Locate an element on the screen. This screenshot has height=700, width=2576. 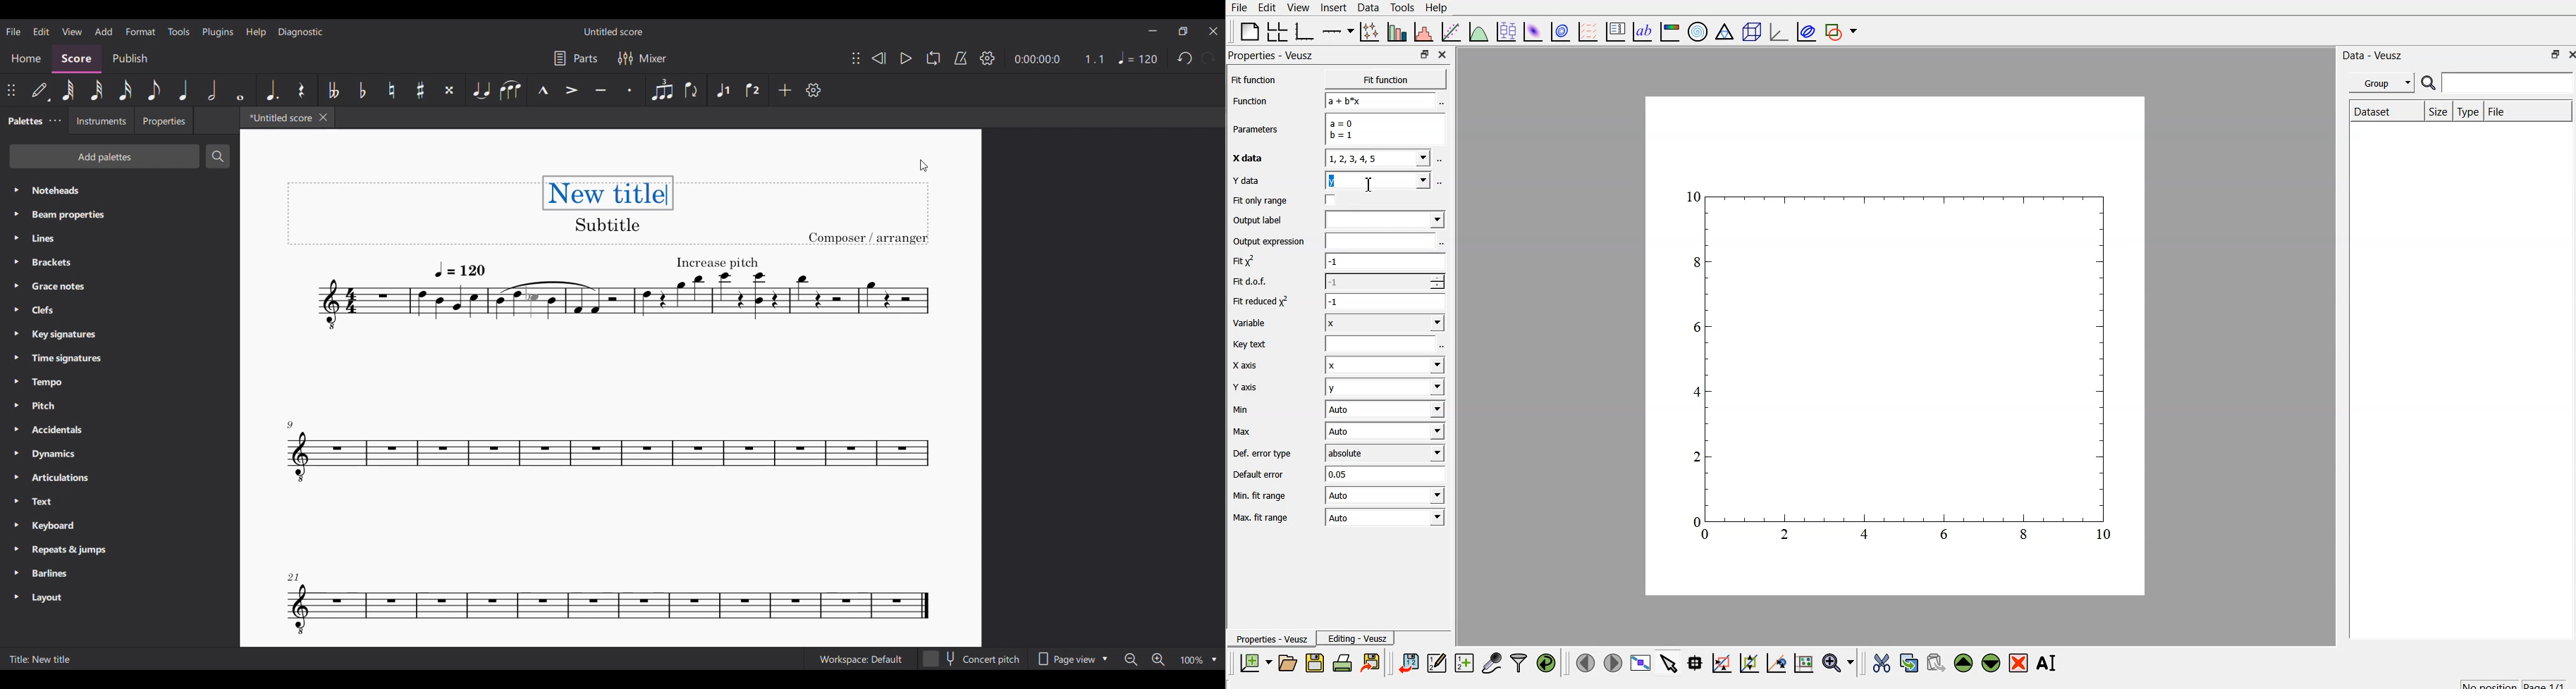
move down the selected widget is located at coordinates (1991, 663).